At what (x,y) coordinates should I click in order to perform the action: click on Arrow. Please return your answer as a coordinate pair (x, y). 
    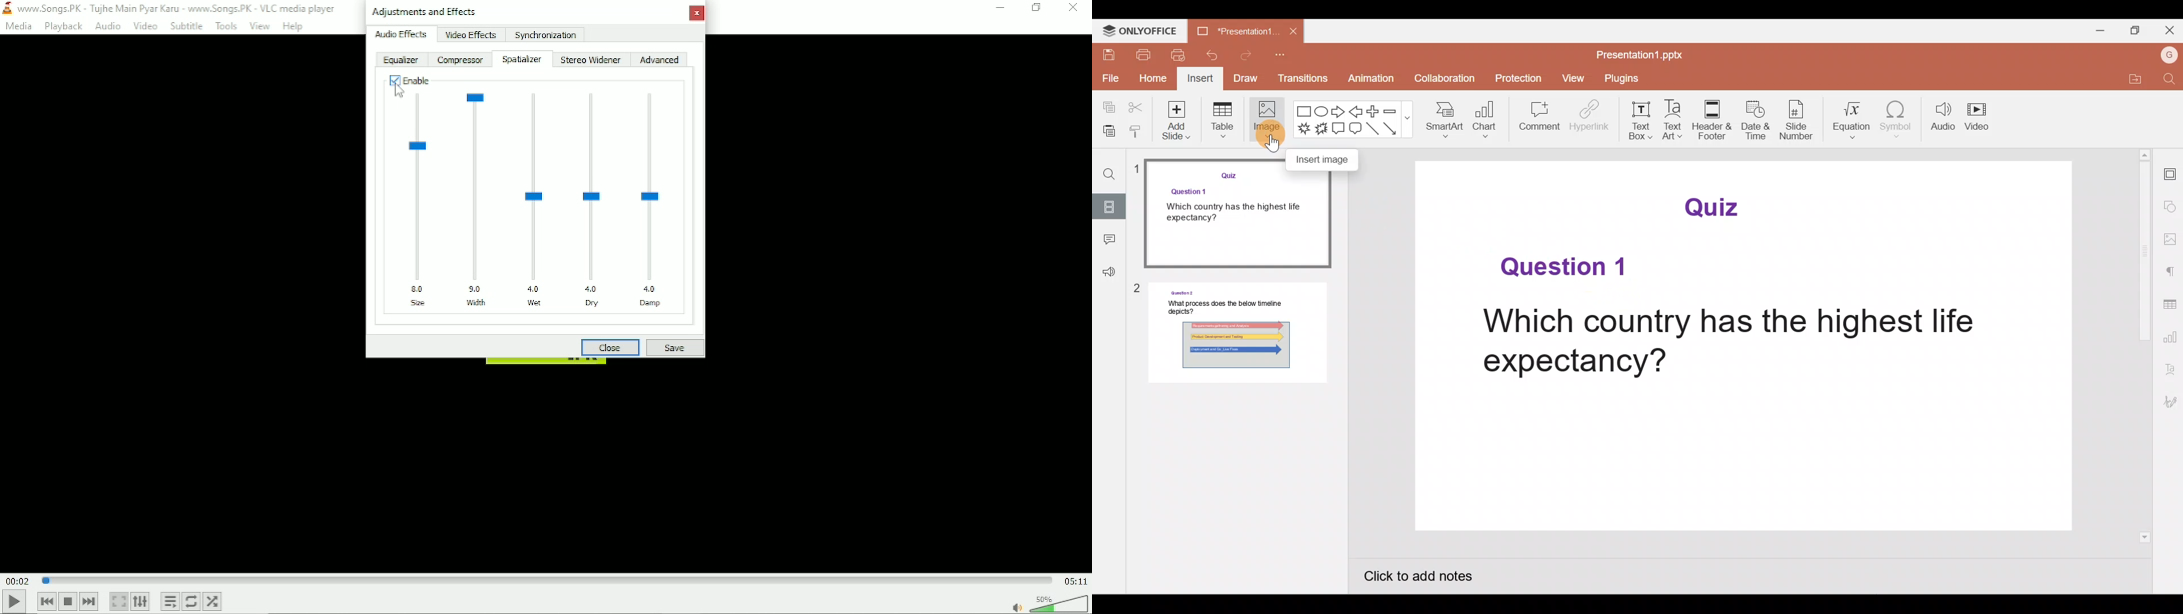
    Looking at the image, I should click on (1393, 130).